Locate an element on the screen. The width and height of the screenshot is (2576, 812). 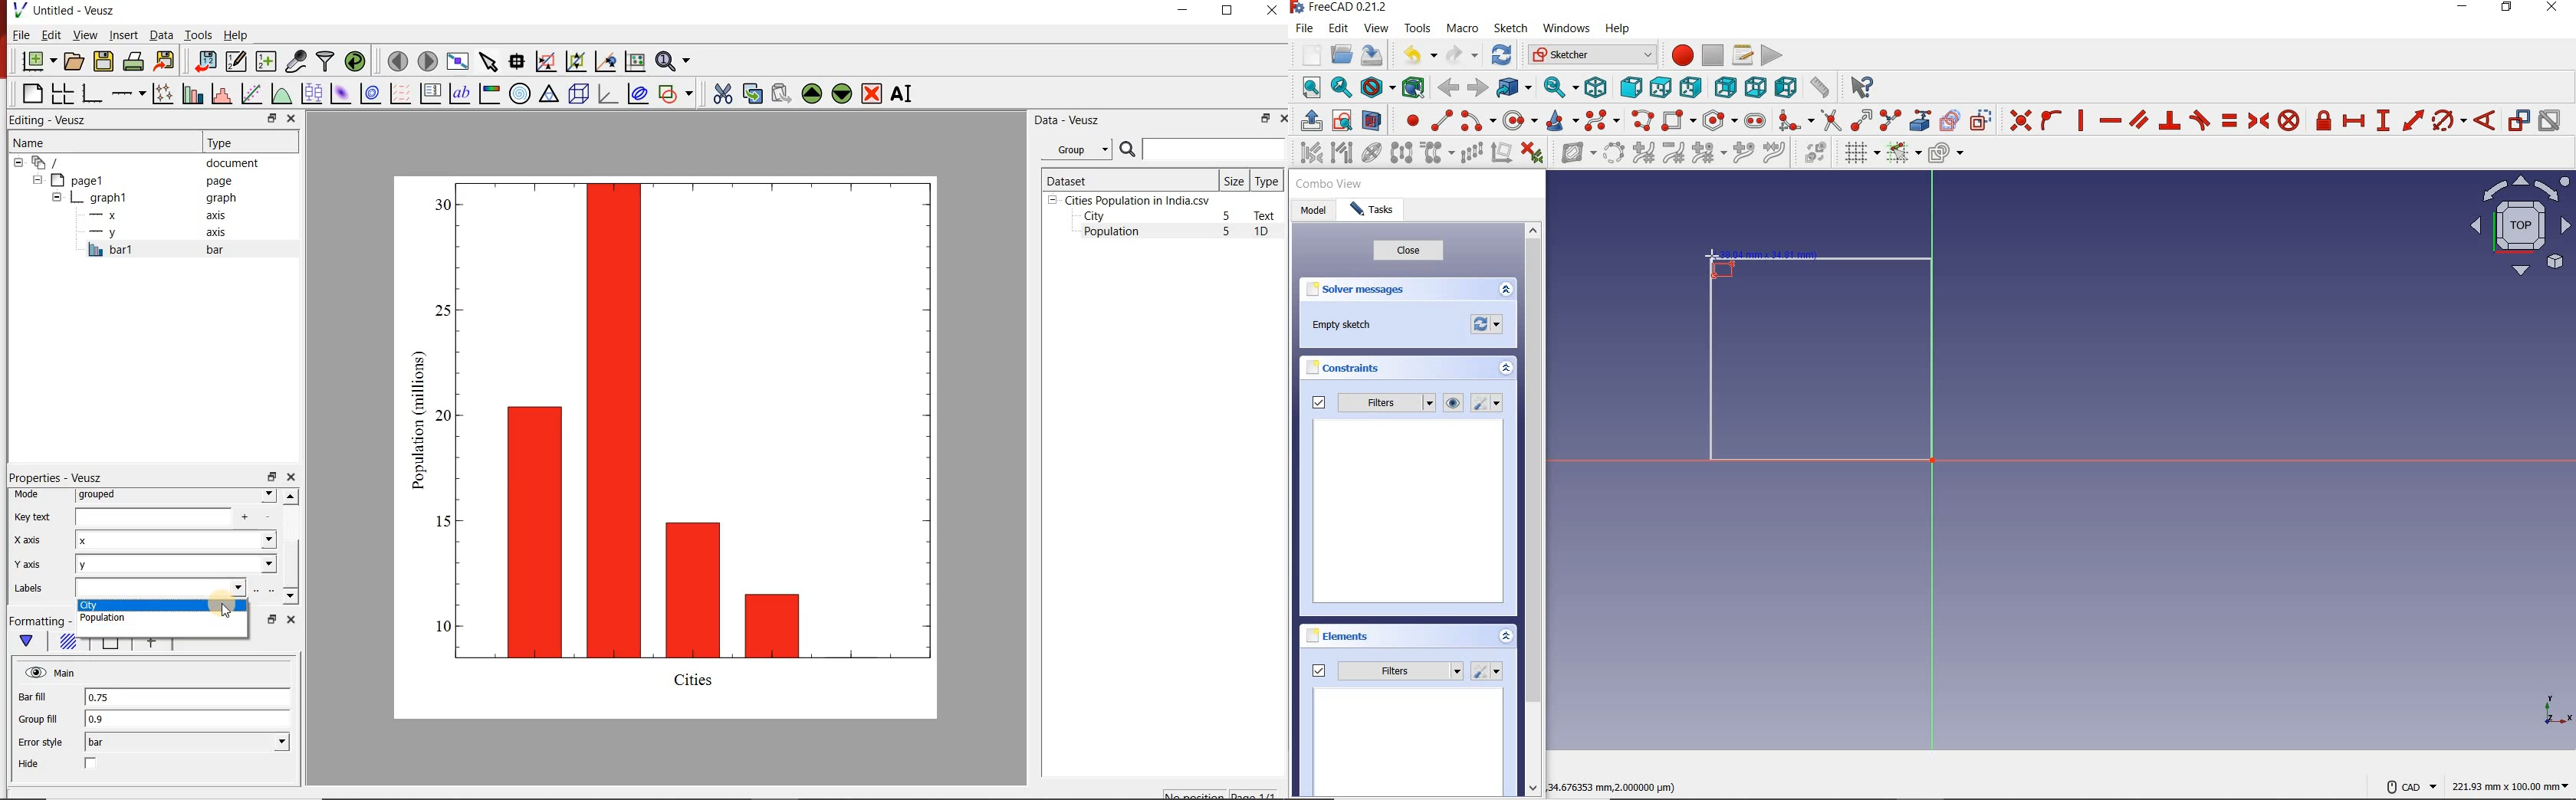
constrain perpendicular is located at coordinates (2170, 120).